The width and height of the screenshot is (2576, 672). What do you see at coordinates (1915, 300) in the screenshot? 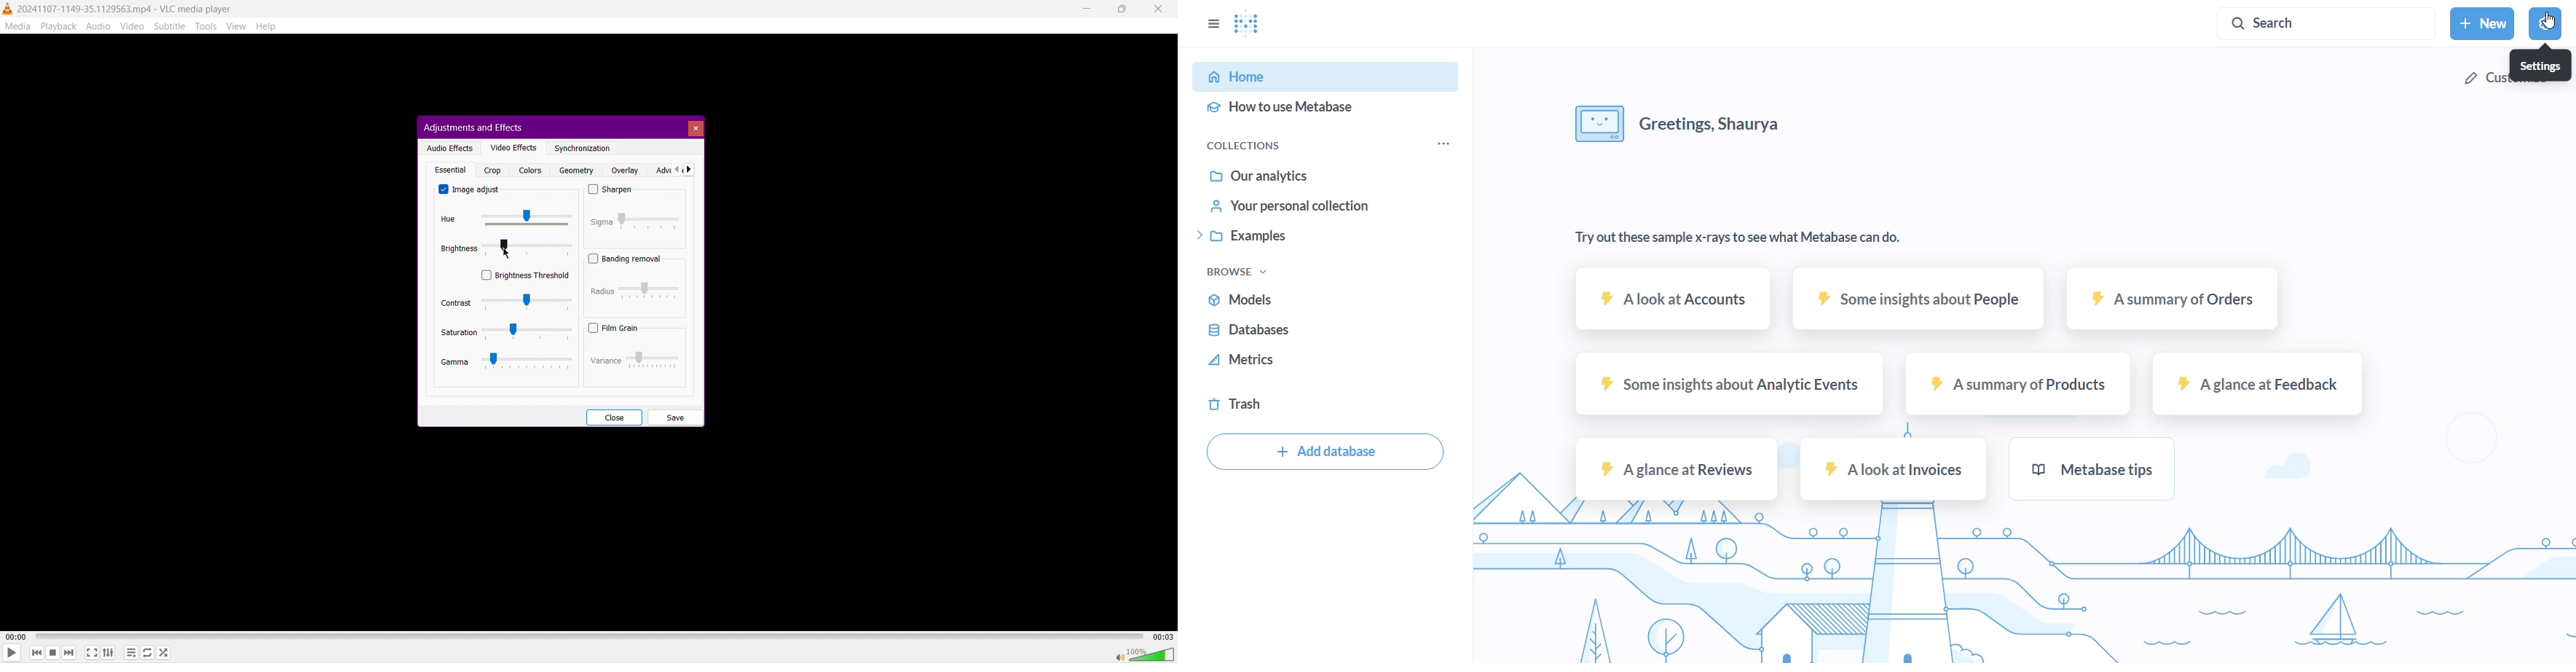
I see `some insights about people sample` at bounding box center [1915, 300].